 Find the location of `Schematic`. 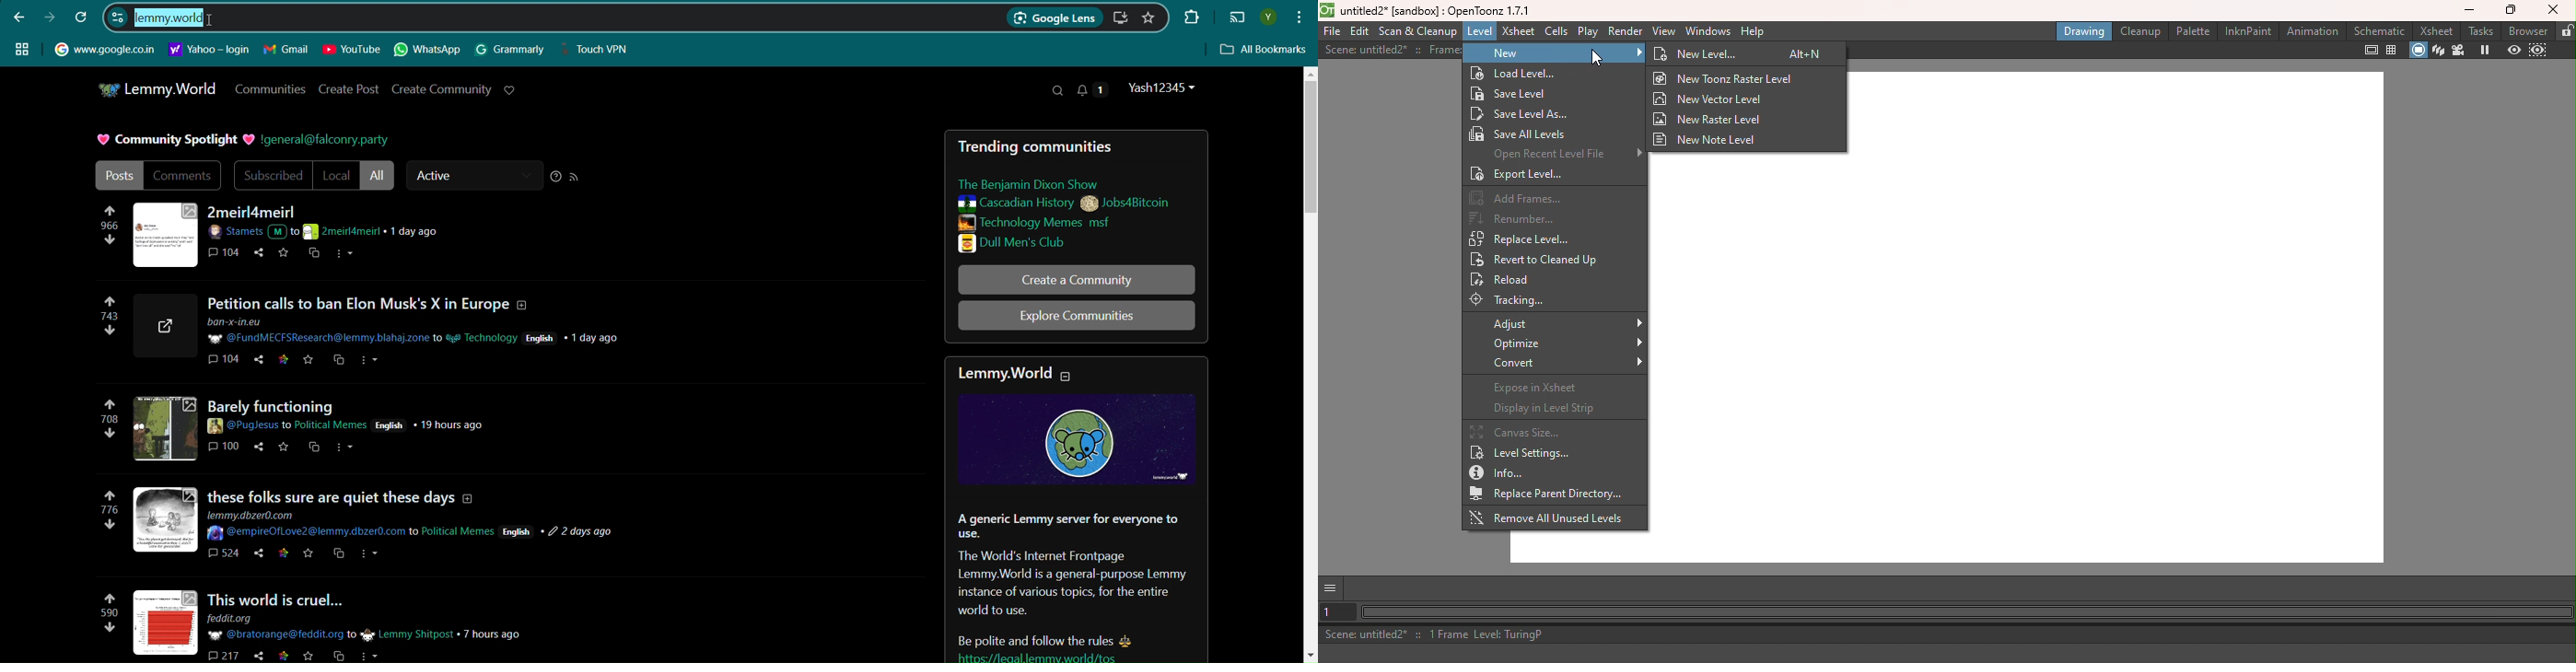

Schematic is located at coordinates (2380, 31).